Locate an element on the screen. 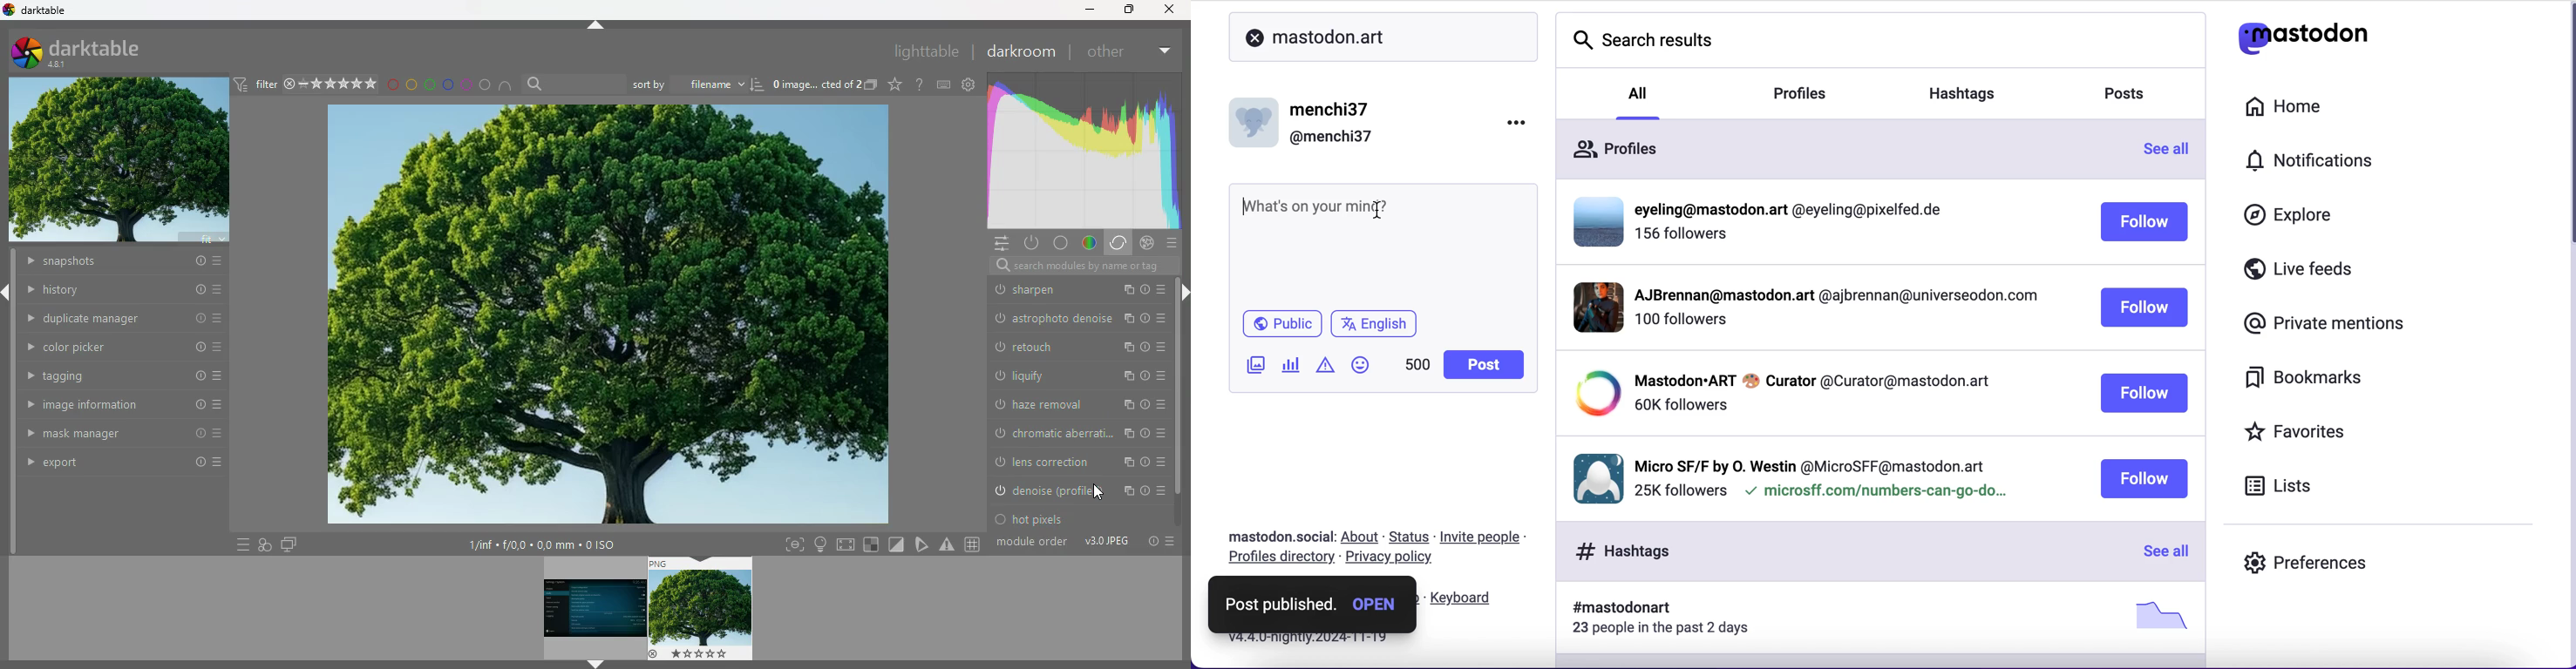 The image size is (2576, 672). green is located at coordinates (430, 84).